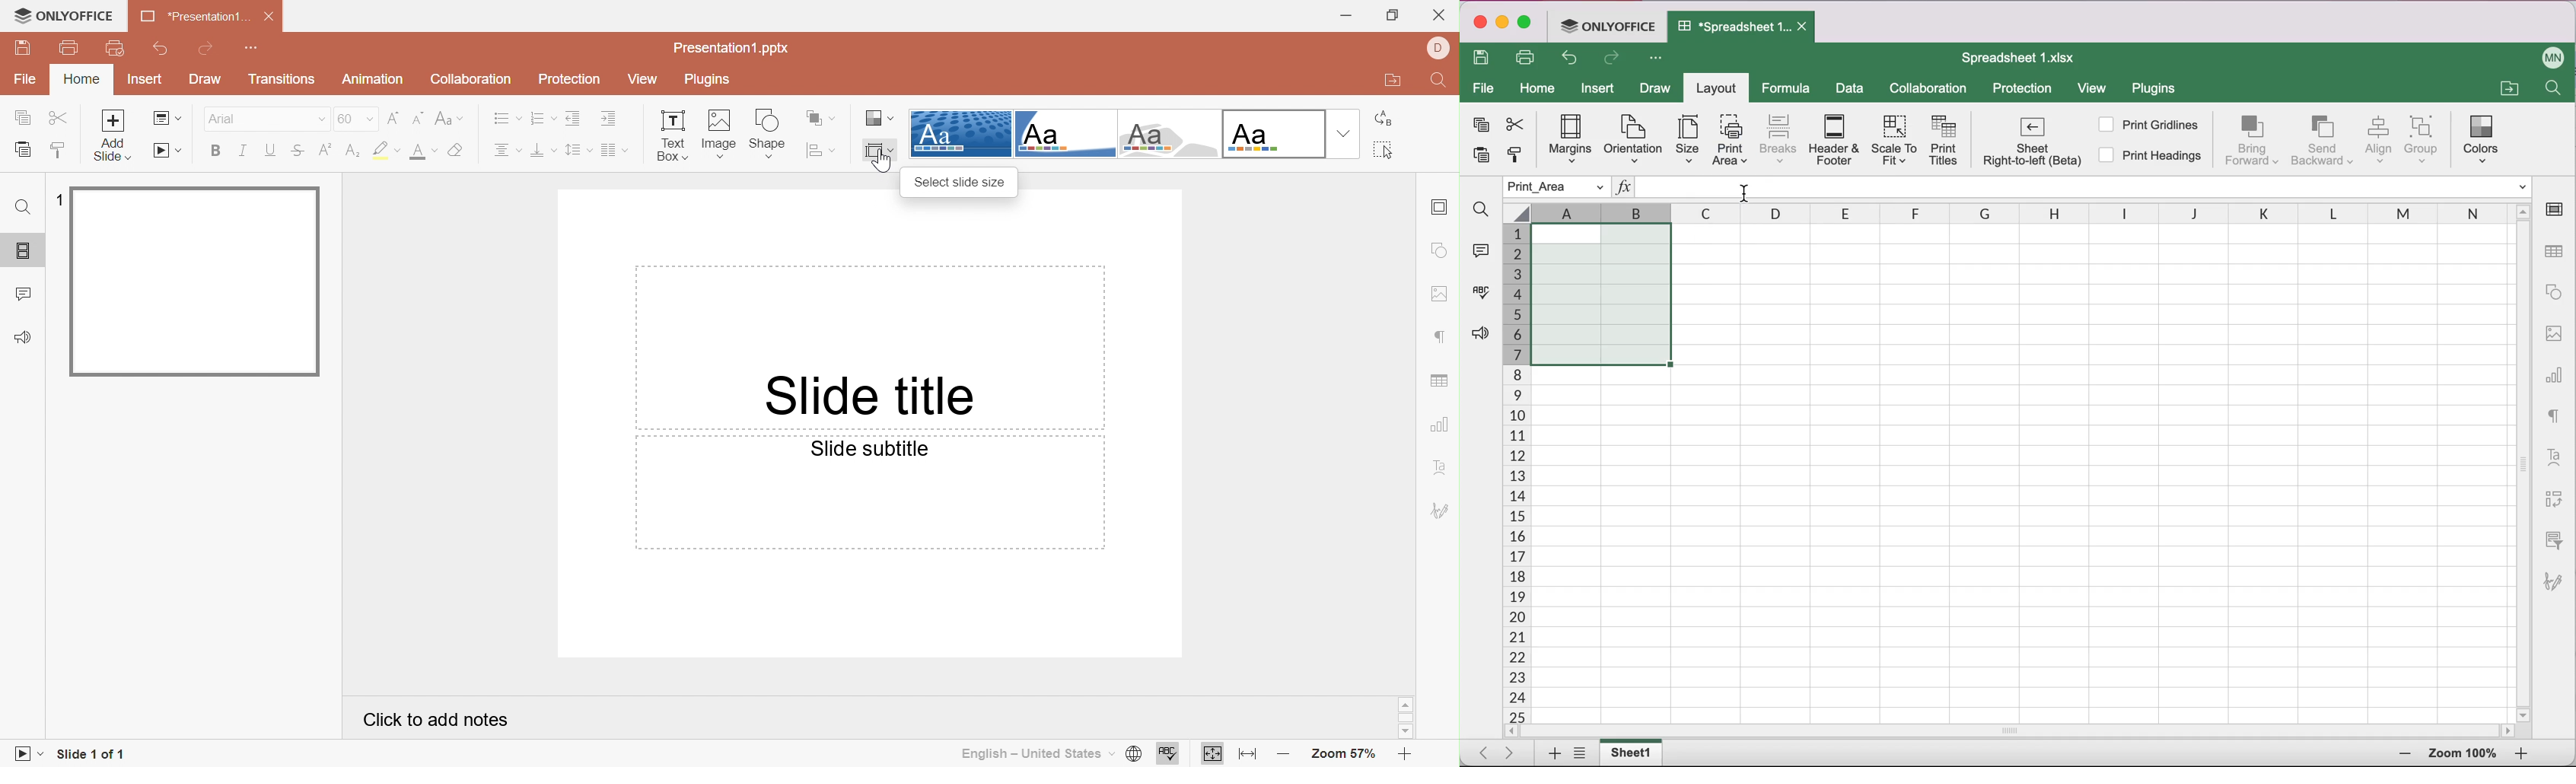  Describe the element at coordinates (1286, 756) in the screenshot. I see `Zoom in` at that location.